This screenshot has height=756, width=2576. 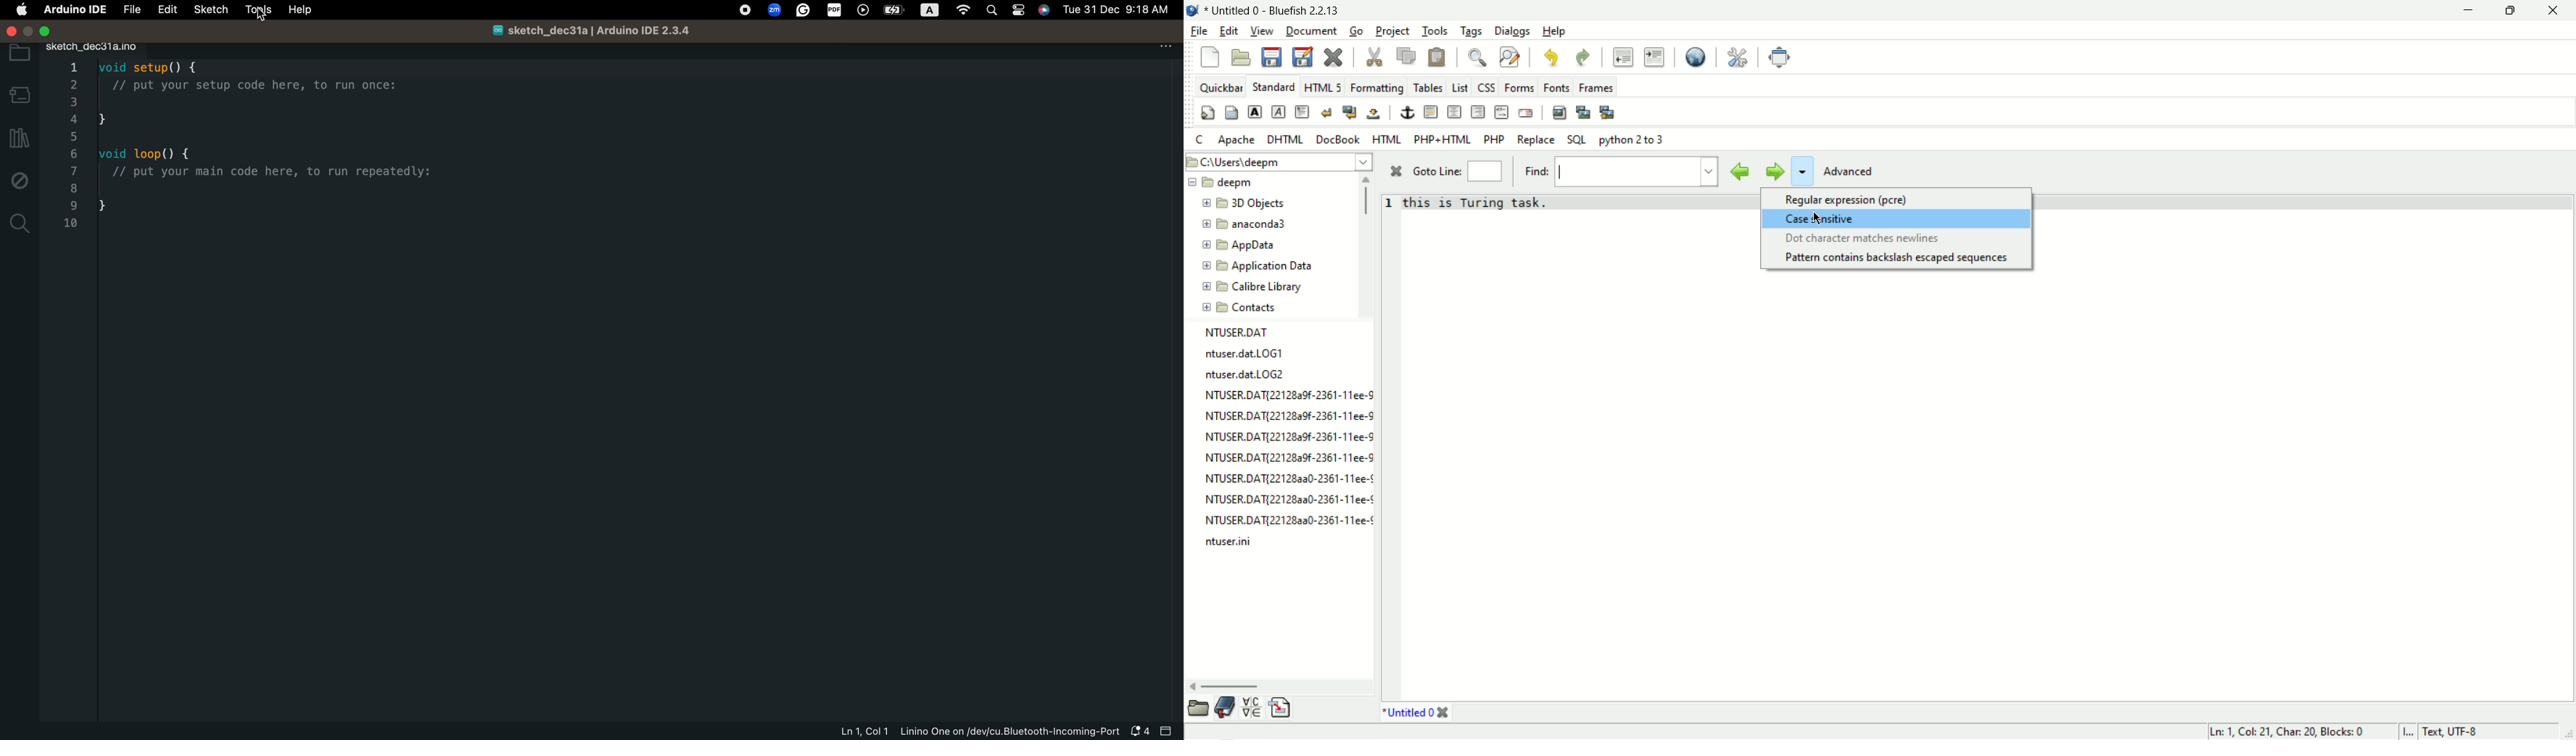 What do you see at coordinates (1252, 225) in the screenshot?
I see `anaconda3` at bounding box center [1252, 225].